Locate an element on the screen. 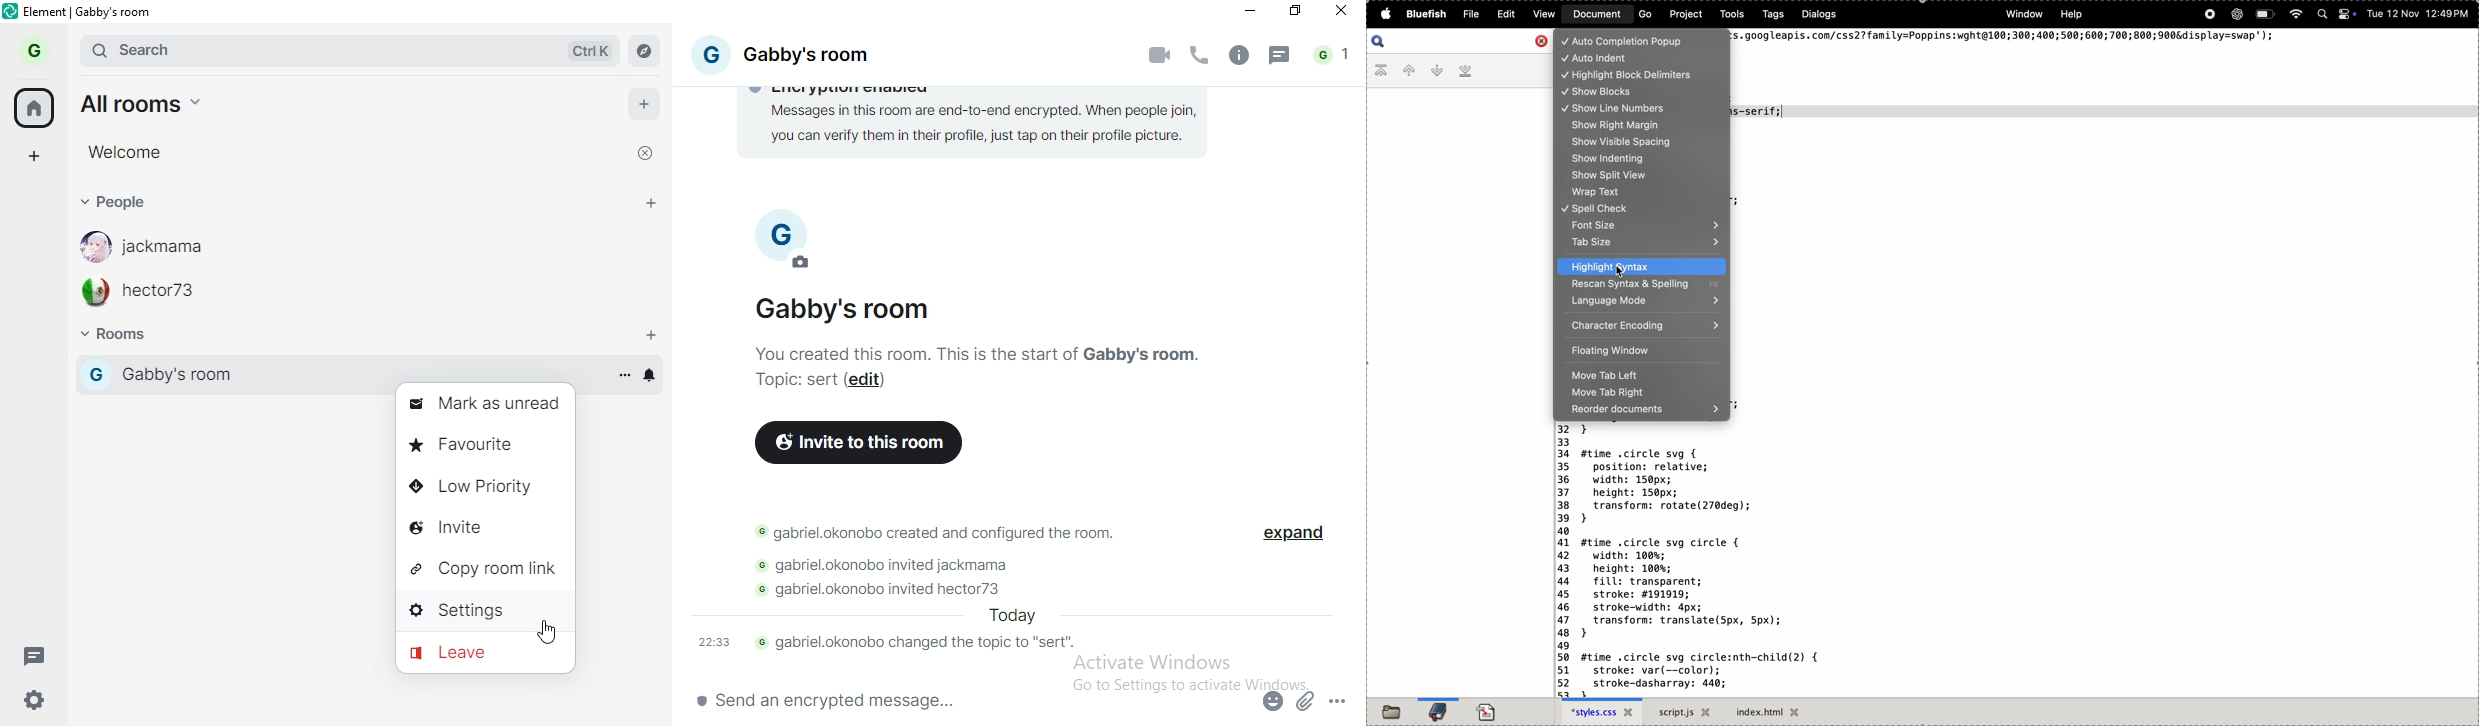  all rooms is located at coordinates (161, 103).